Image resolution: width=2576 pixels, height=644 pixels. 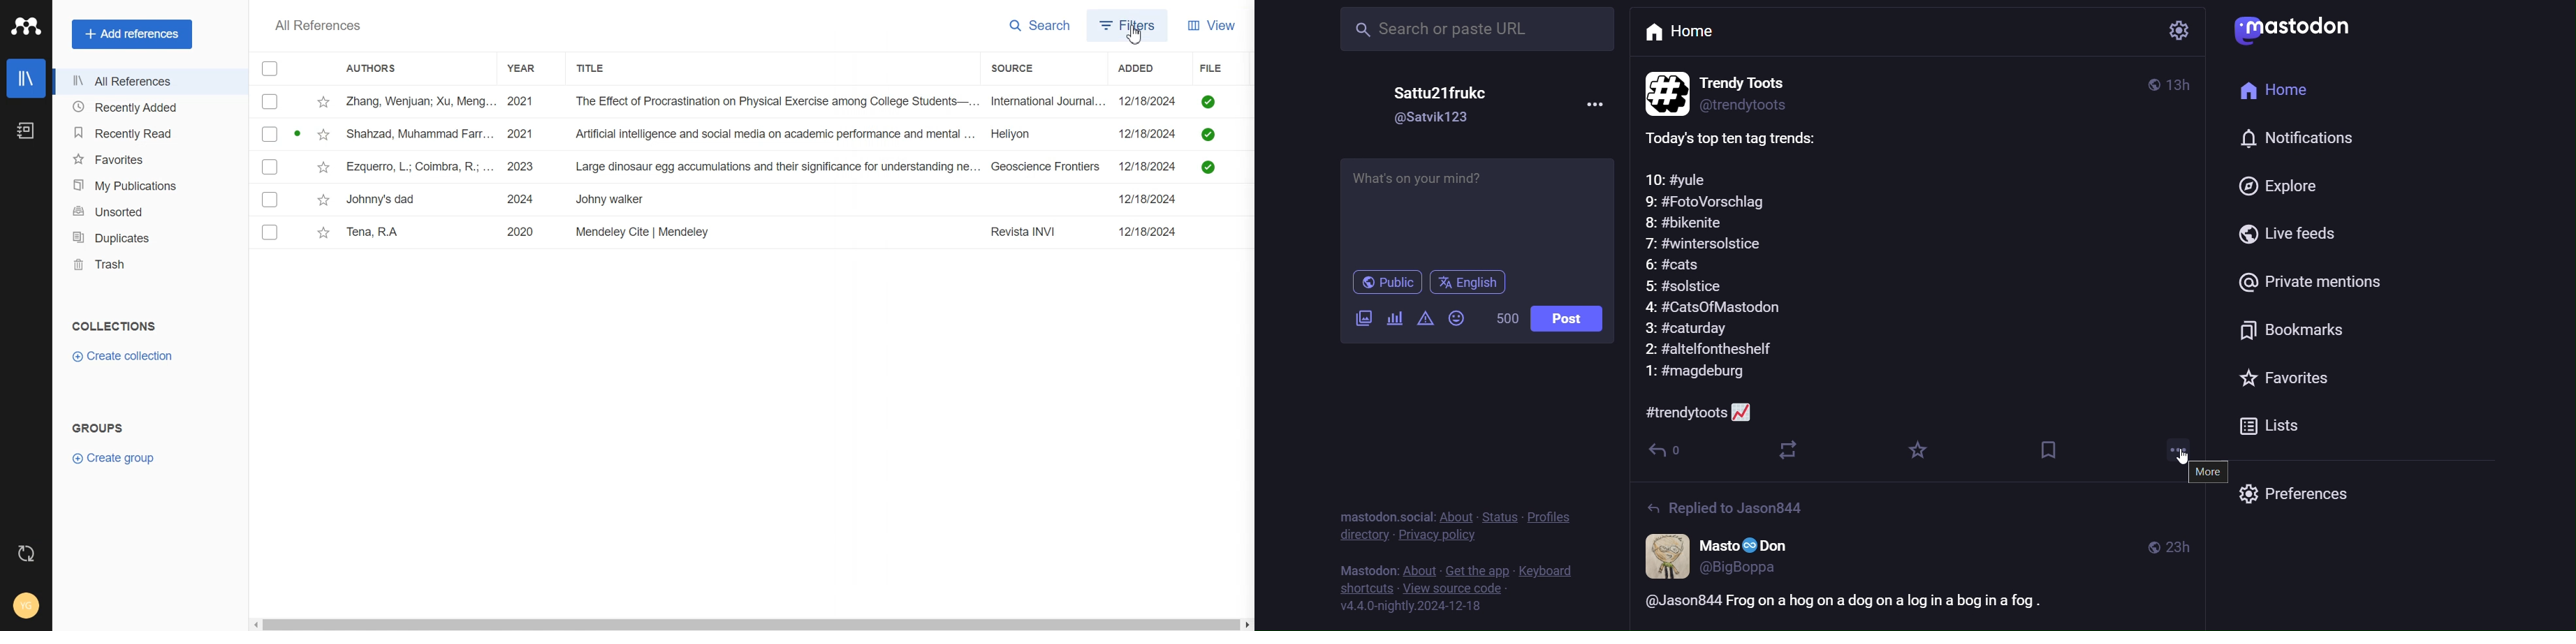 What do you see at coordinates (120, 458) in the screenshot?
I see `Create Group` at bounding box center [120, 458].